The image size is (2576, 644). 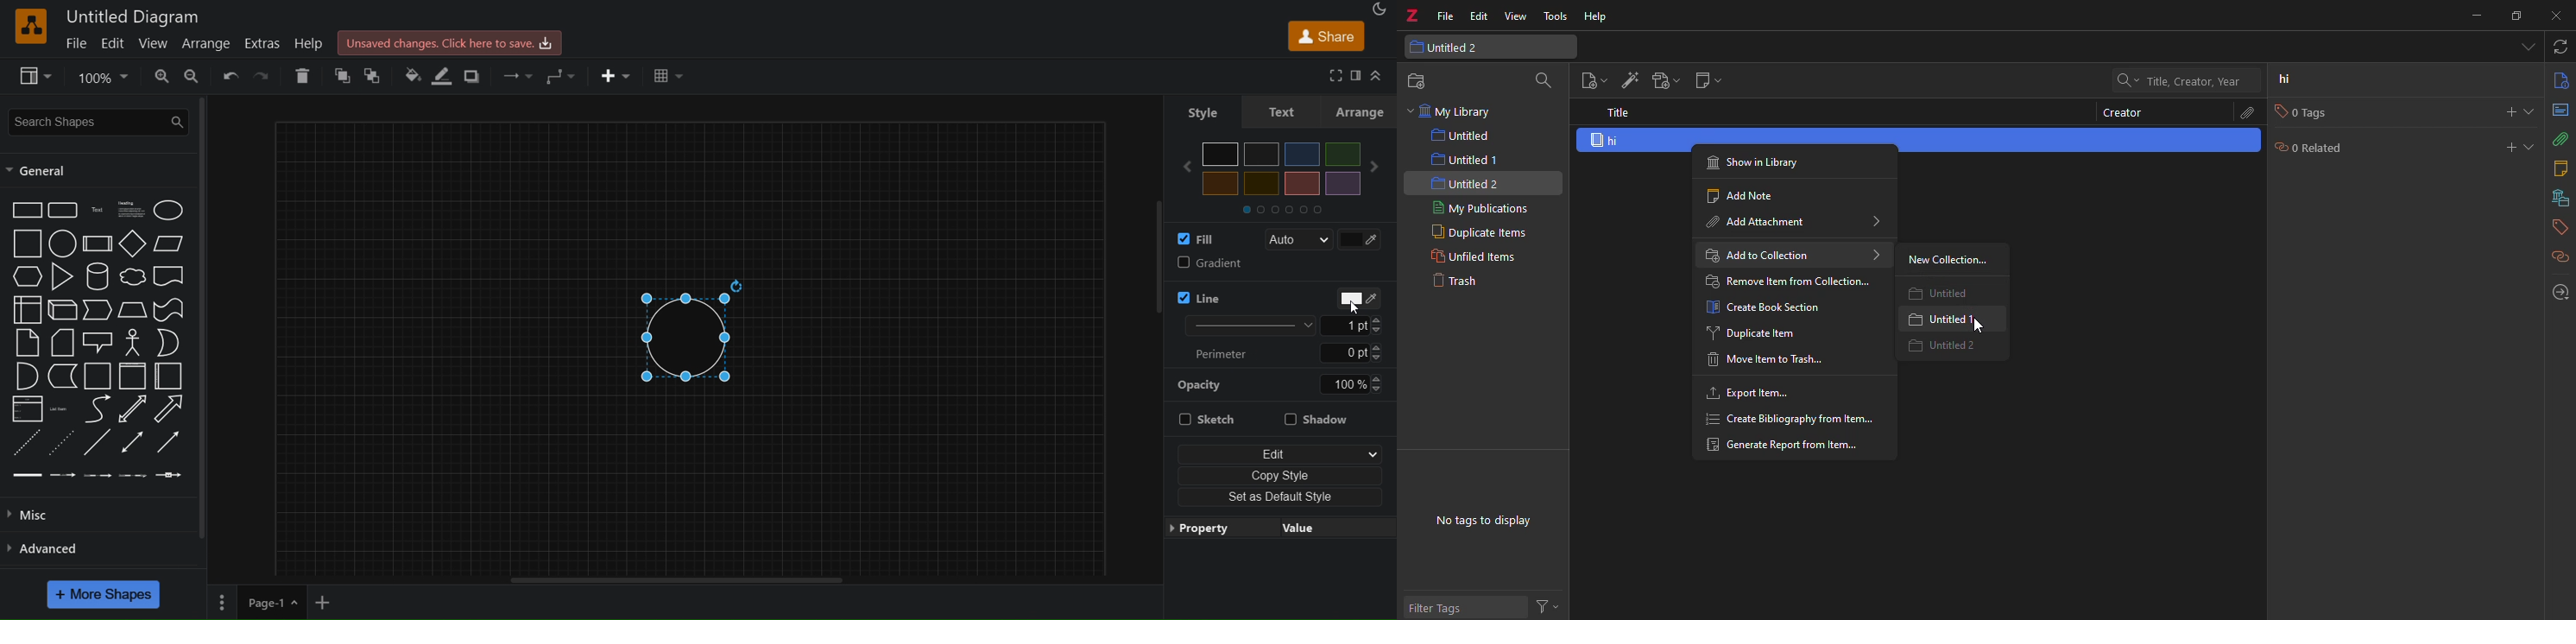 What do you see at coordinates (204, 319) in the screenshot?
I see `scrollbar` at bounding box center [204, 319].